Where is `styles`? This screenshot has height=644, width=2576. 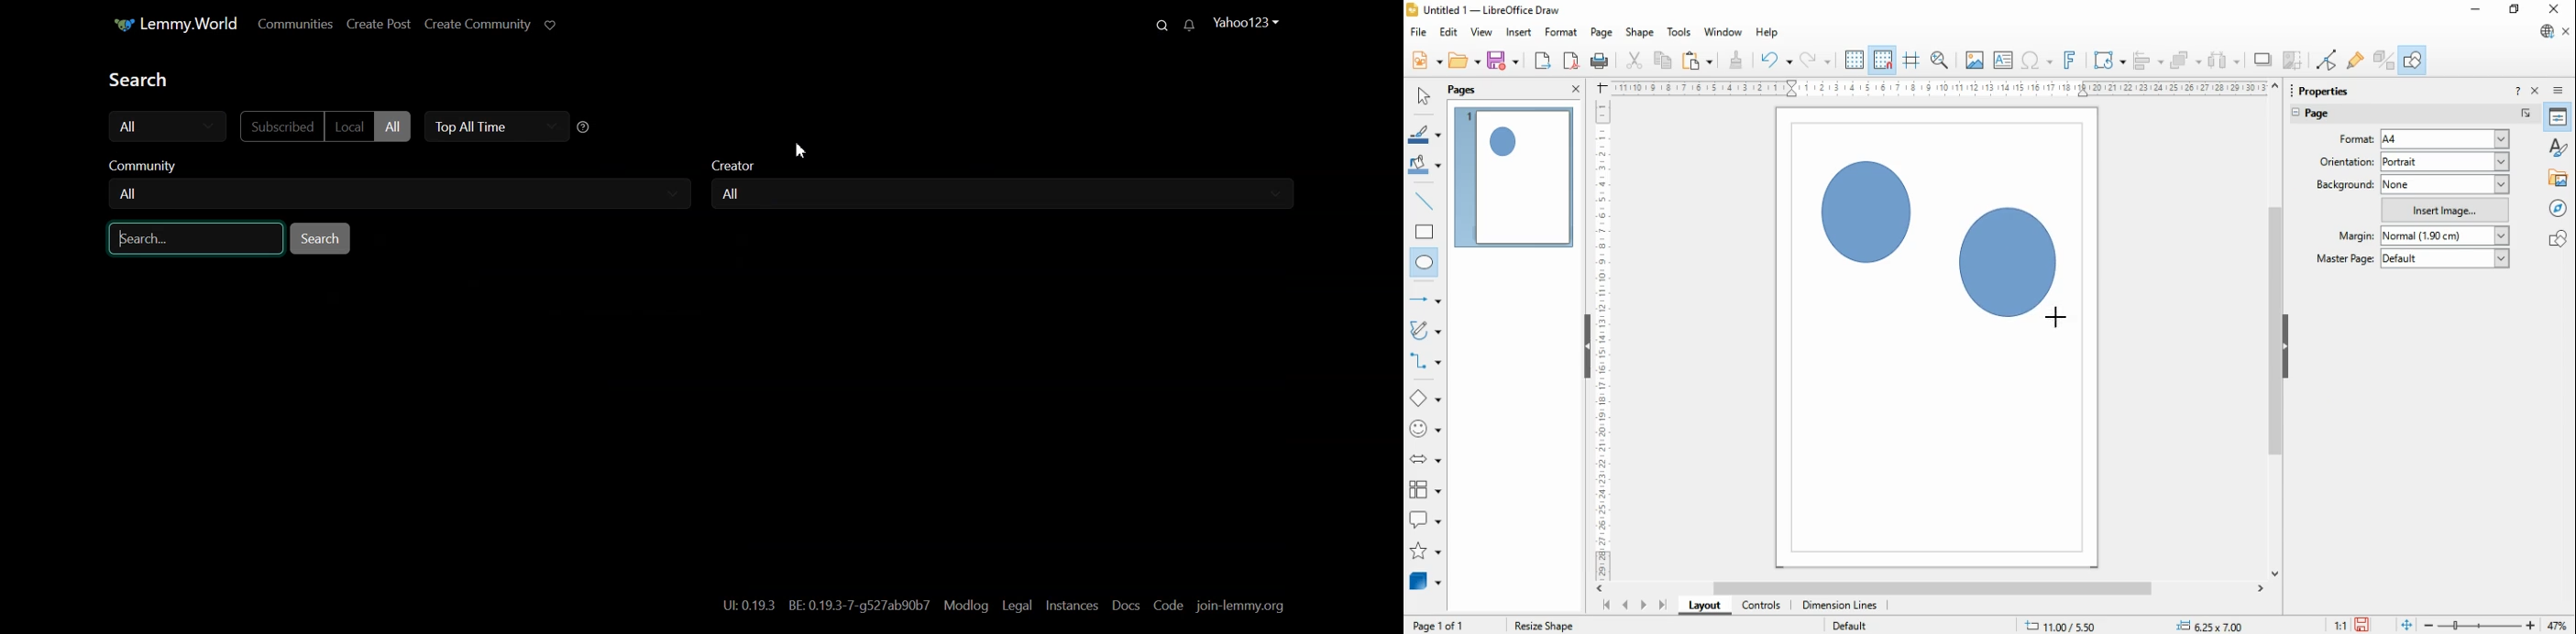 styles is located at coordinates (2559, 146).